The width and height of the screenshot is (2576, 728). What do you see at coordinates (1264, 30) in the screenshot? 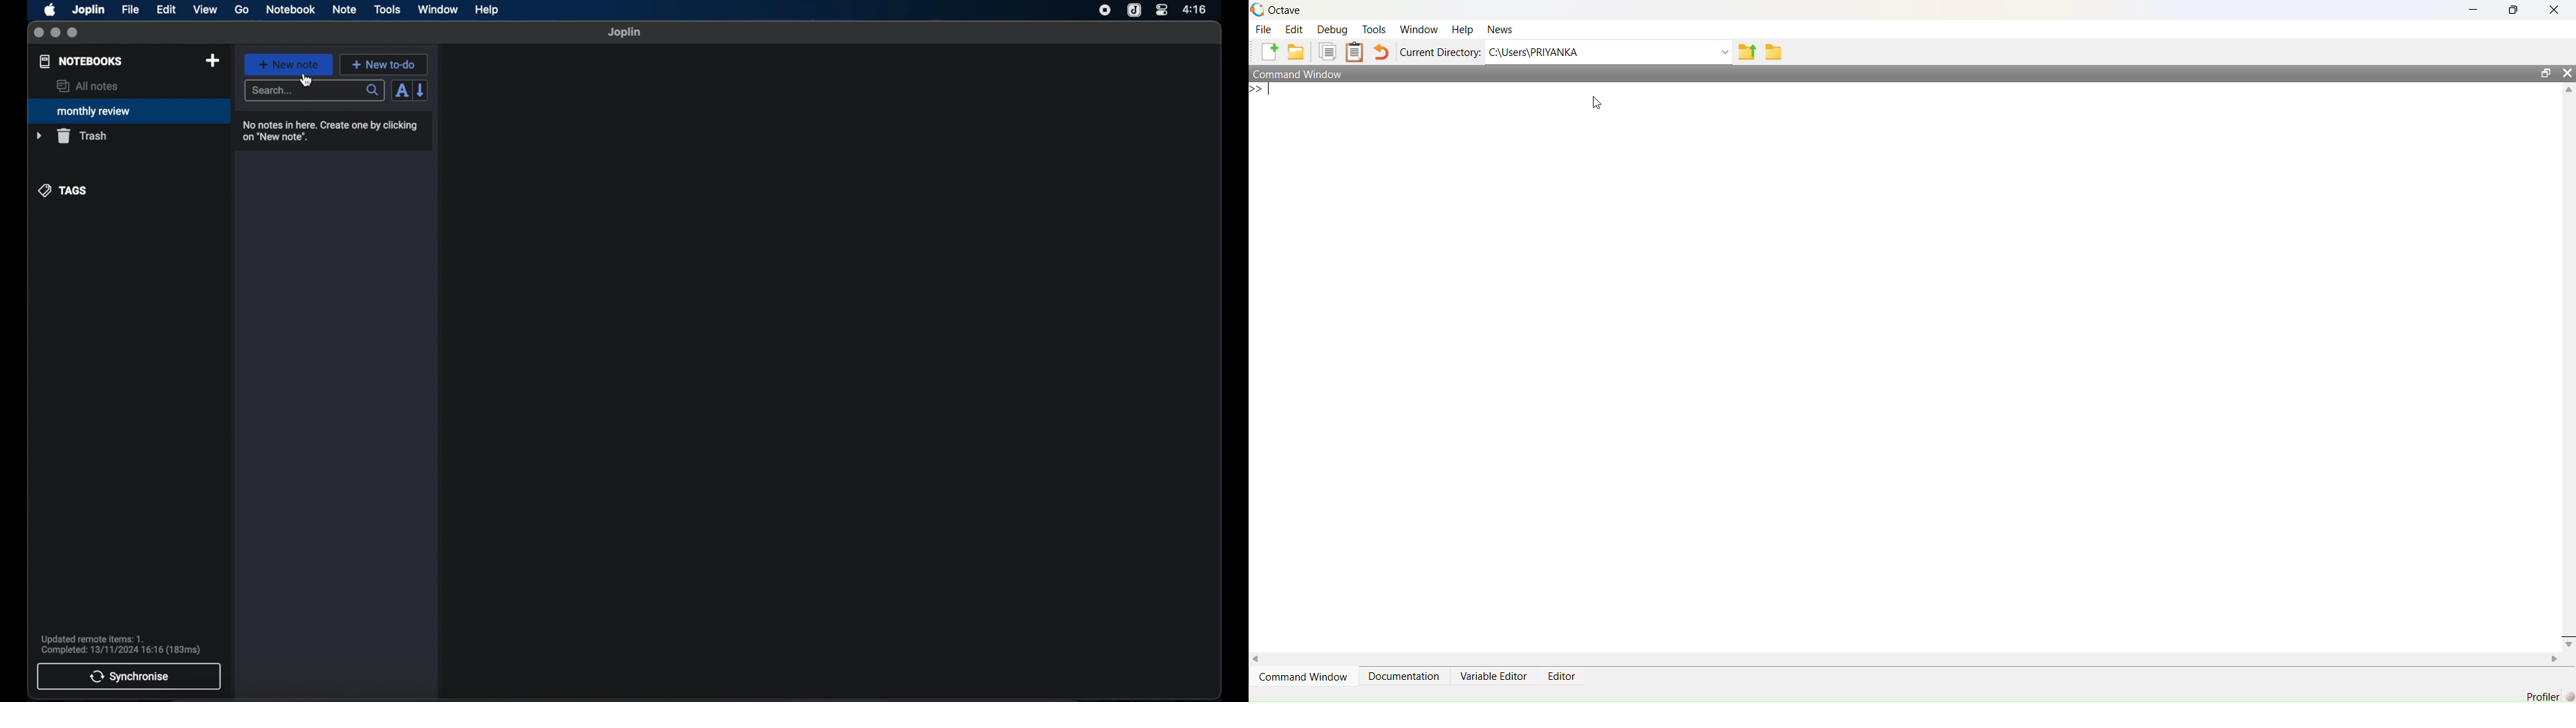
I see `File` at bounding box center [1264, 30].